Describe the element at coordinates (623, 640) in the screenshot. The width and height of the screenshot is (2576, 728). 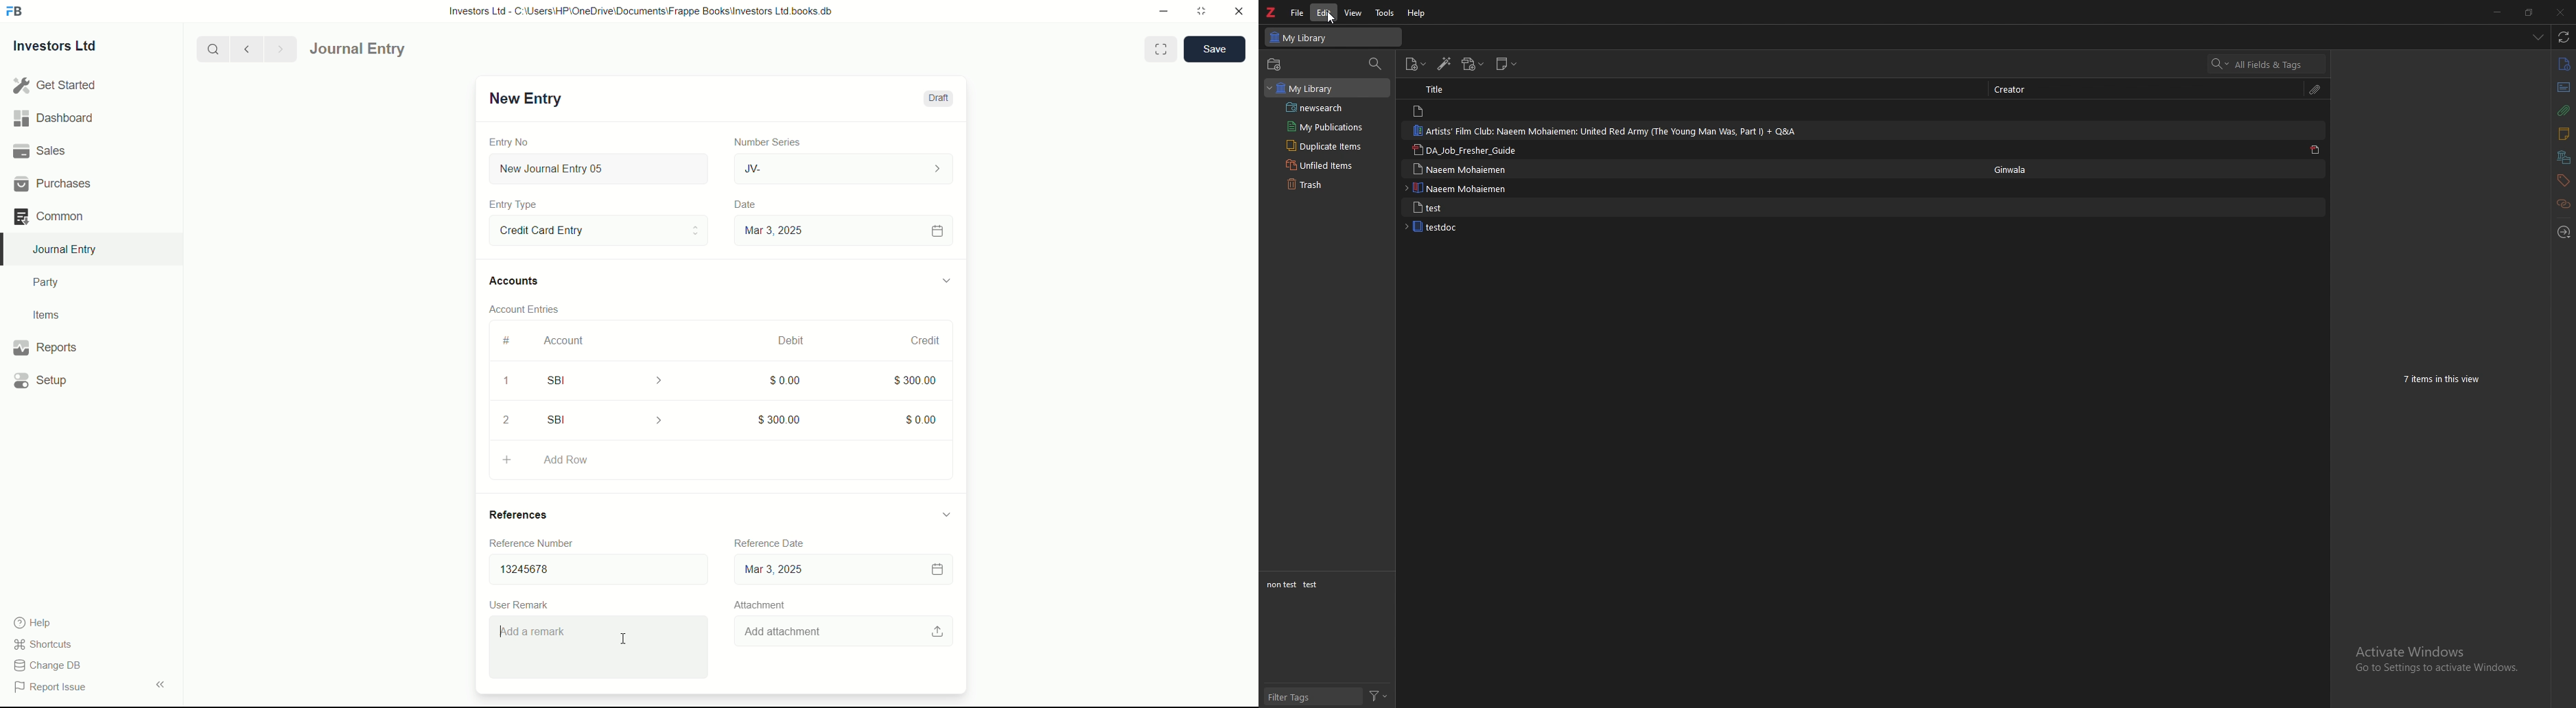
I see `cursor` at that location.